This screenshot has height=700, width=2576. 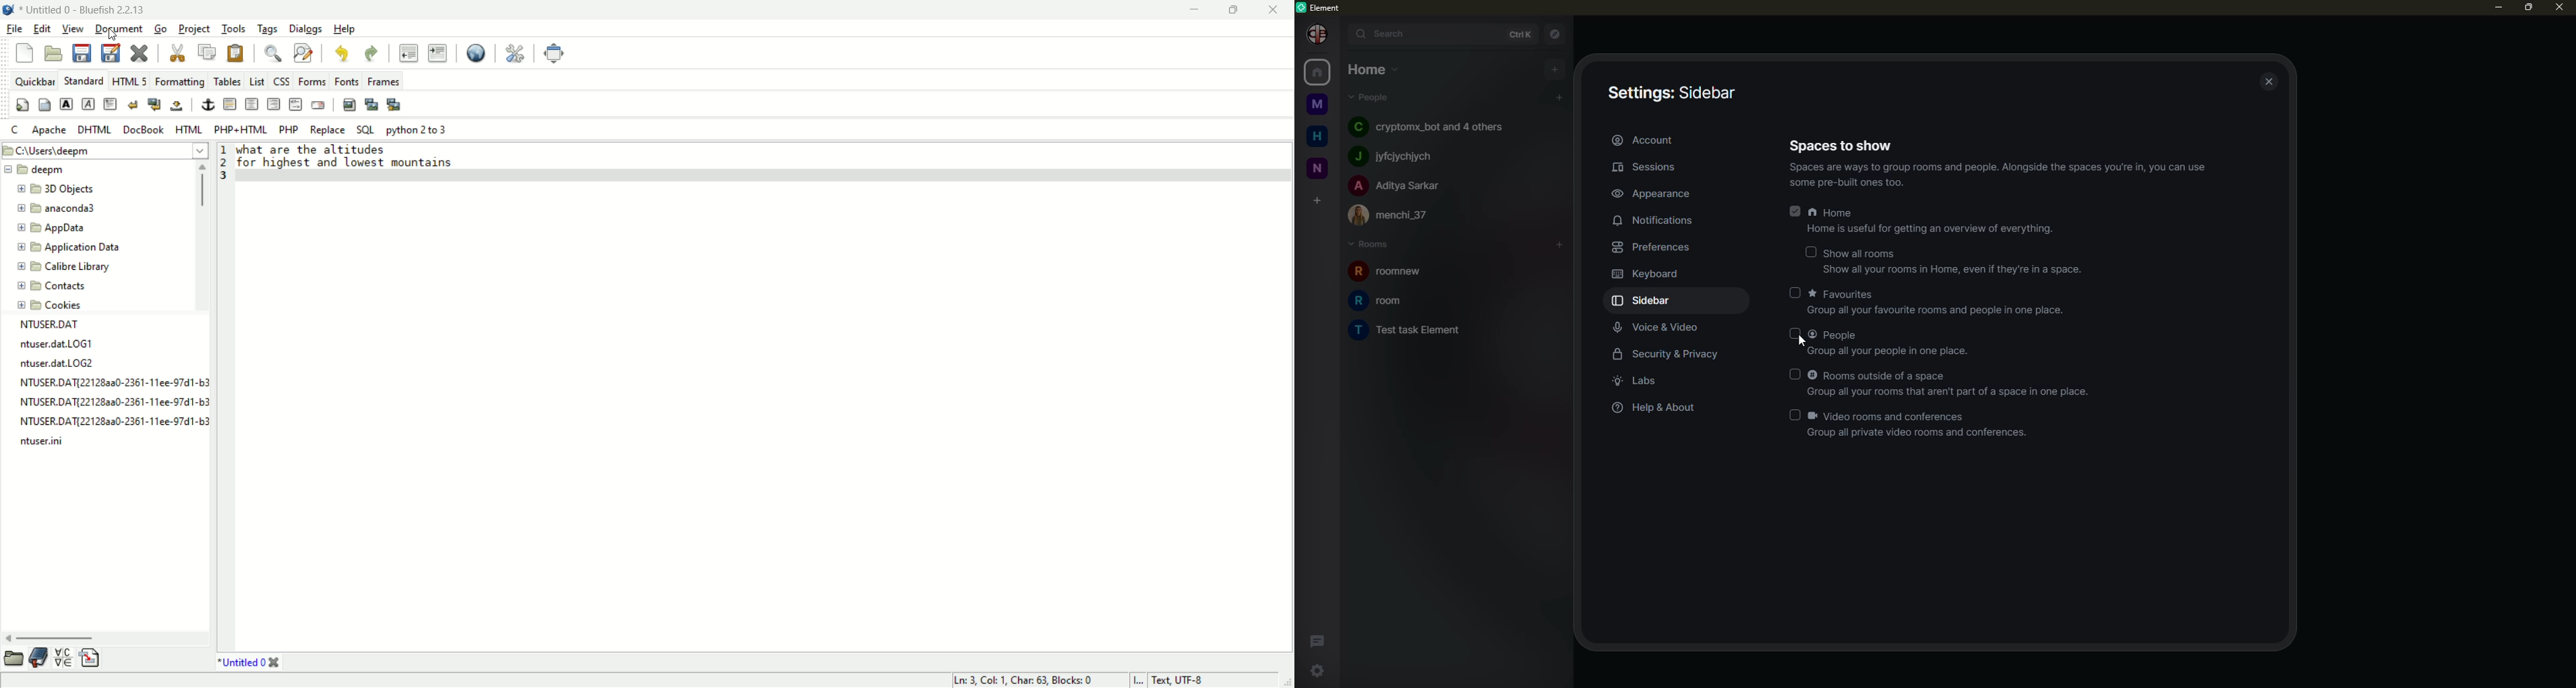 What do you see at coordinates (2528, 8) in the screenshot?
I see `maximize` at bounding box center [2528, 8].